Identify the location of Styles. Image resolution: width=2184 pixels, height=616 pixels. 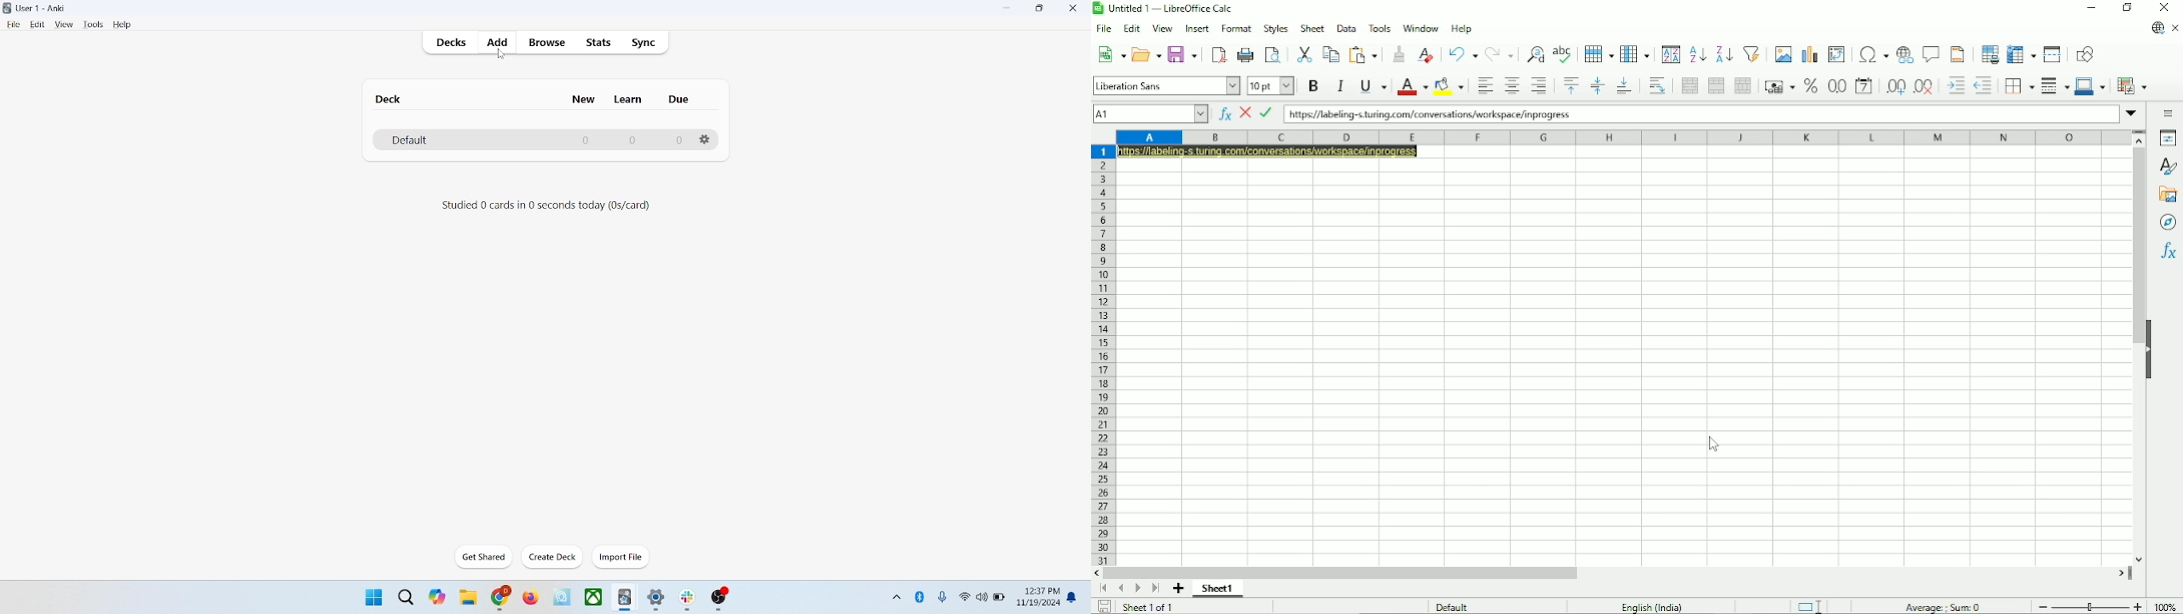
(1275, 29).